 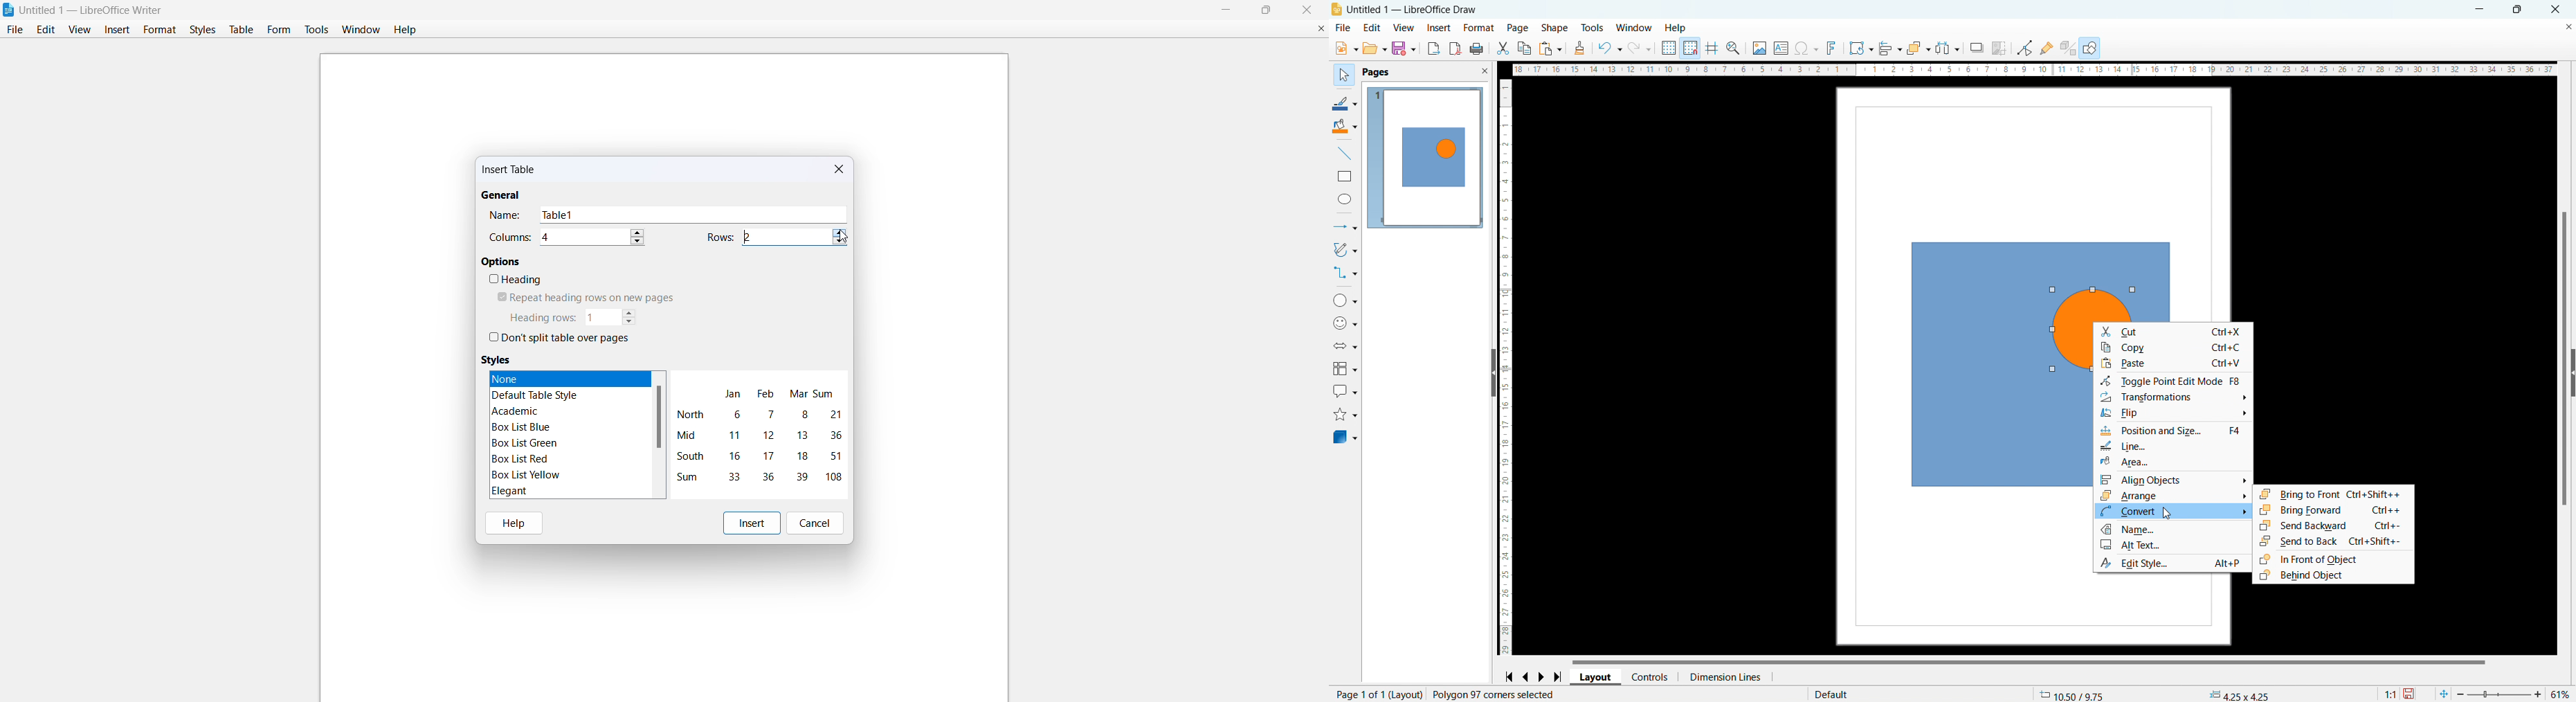 What do you see at coordinates (2333, 576) in the screenshot?
I see `behind object` at bounding box center [2333, 576].